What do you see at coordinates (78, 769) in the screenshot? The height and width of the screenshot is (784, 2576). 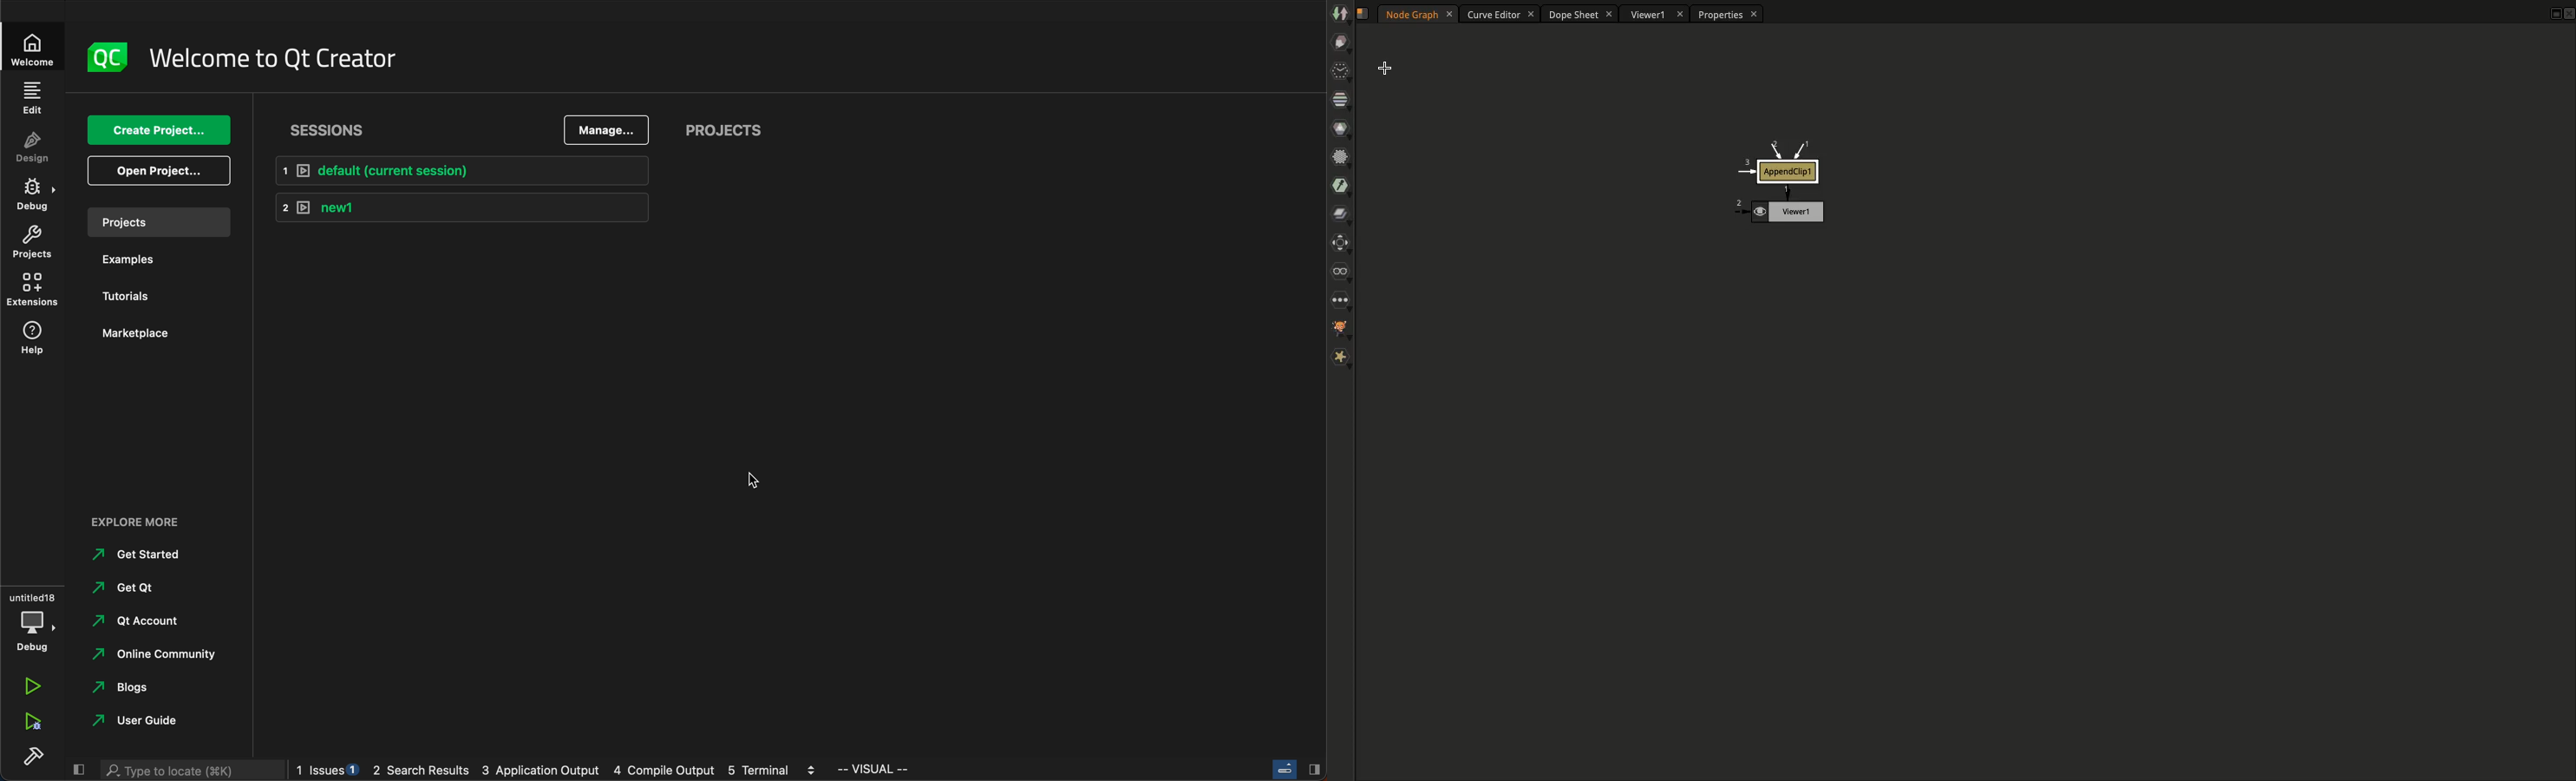 I see `close slidebar` at bounding box center [78, 769].